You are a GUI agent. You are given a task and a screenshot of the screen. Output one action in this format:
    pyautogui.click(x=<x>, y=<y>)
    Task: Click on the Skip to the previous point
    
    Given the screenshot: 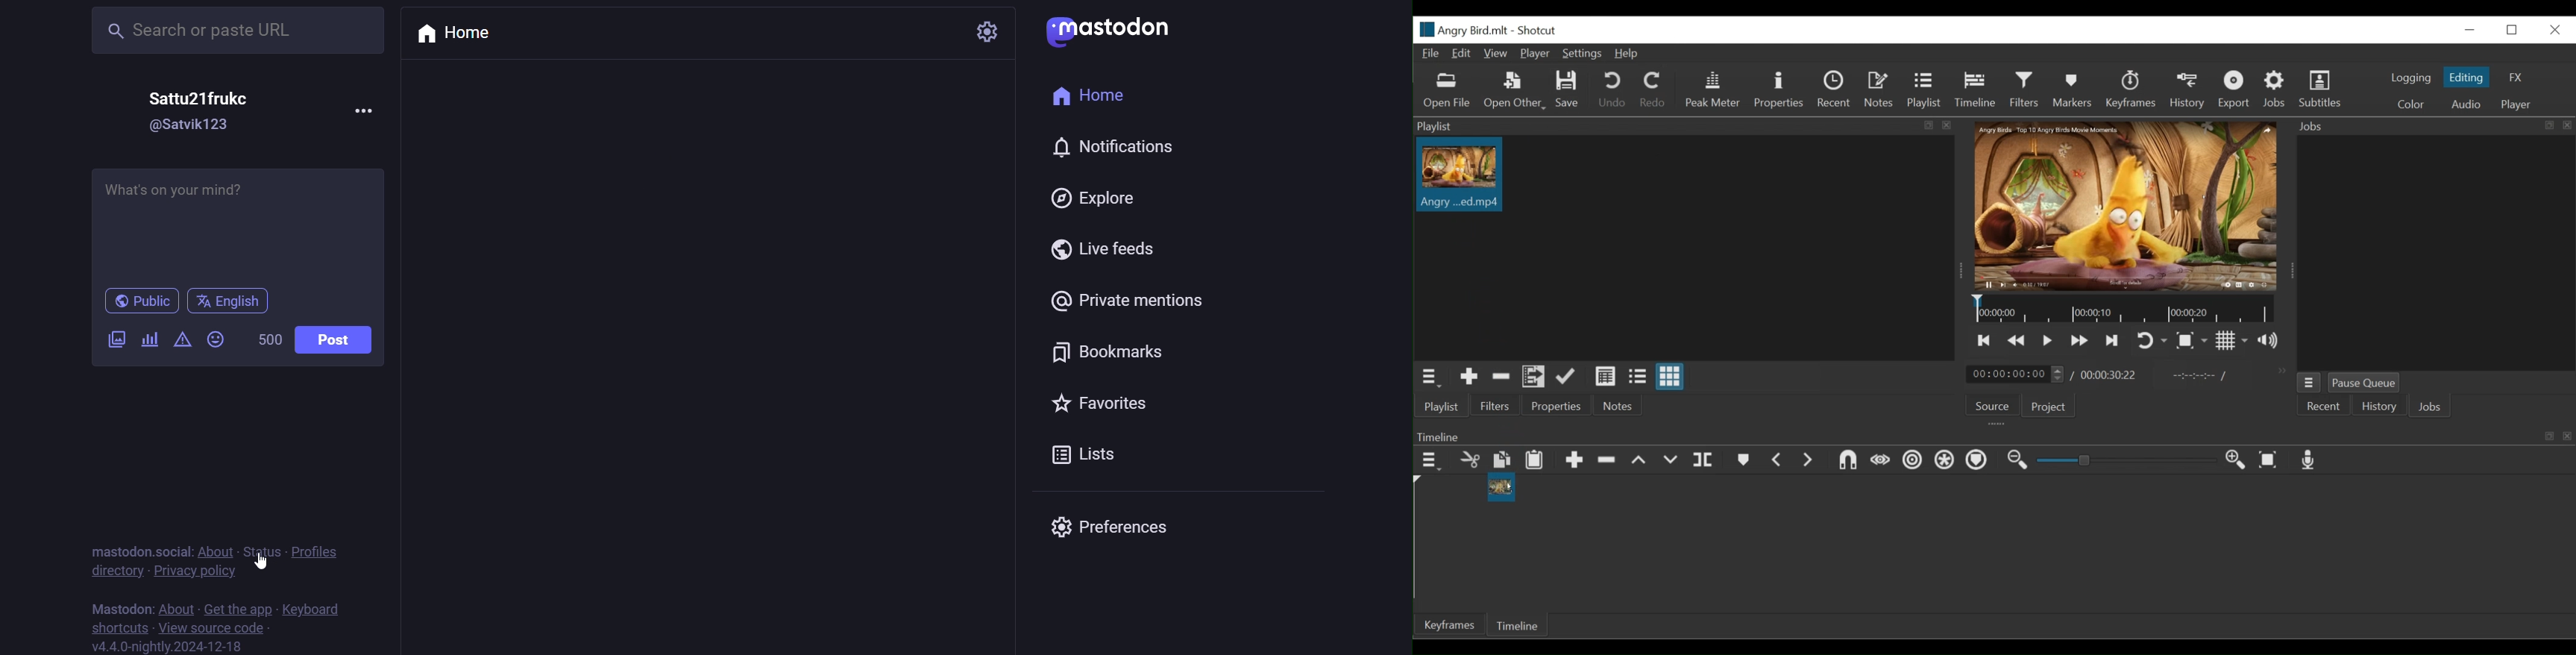 What is the action you would take?
    pyautogui.click(x=1986, y=340)
    